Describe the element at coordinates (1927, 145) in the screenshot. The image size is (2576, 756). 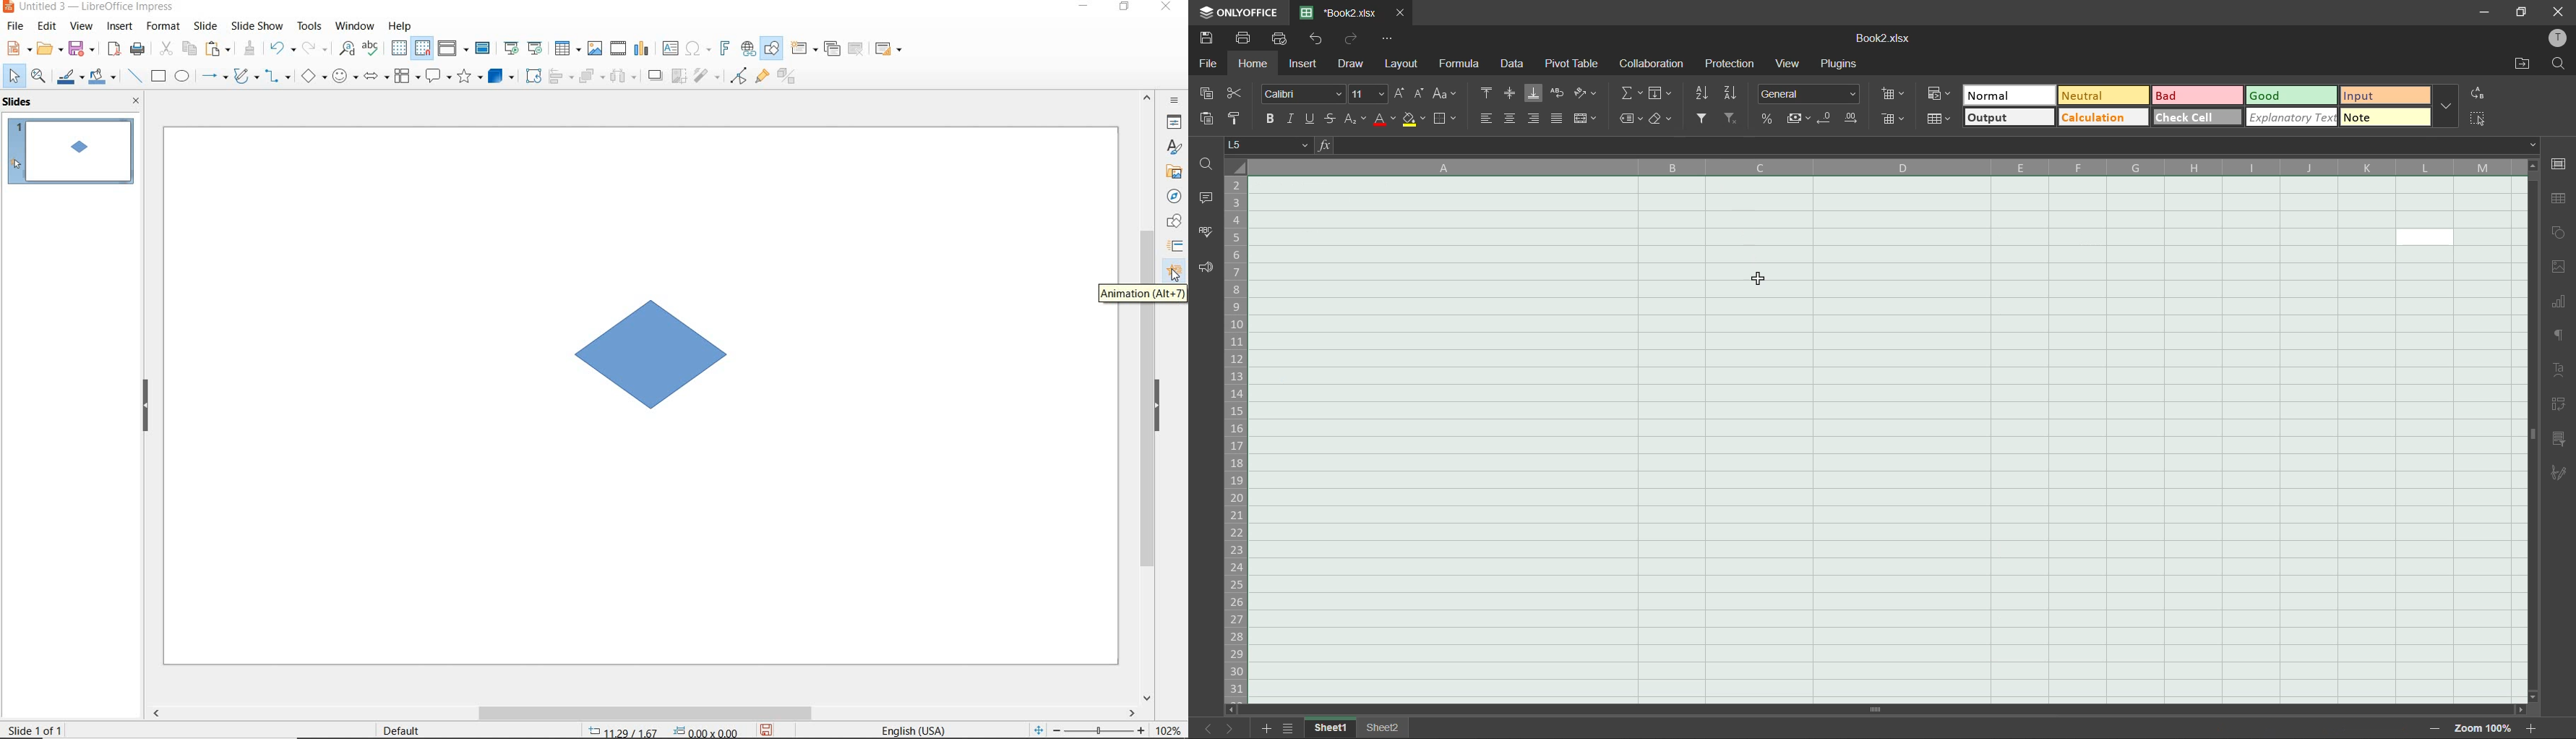
I see `formula bar` at that location.